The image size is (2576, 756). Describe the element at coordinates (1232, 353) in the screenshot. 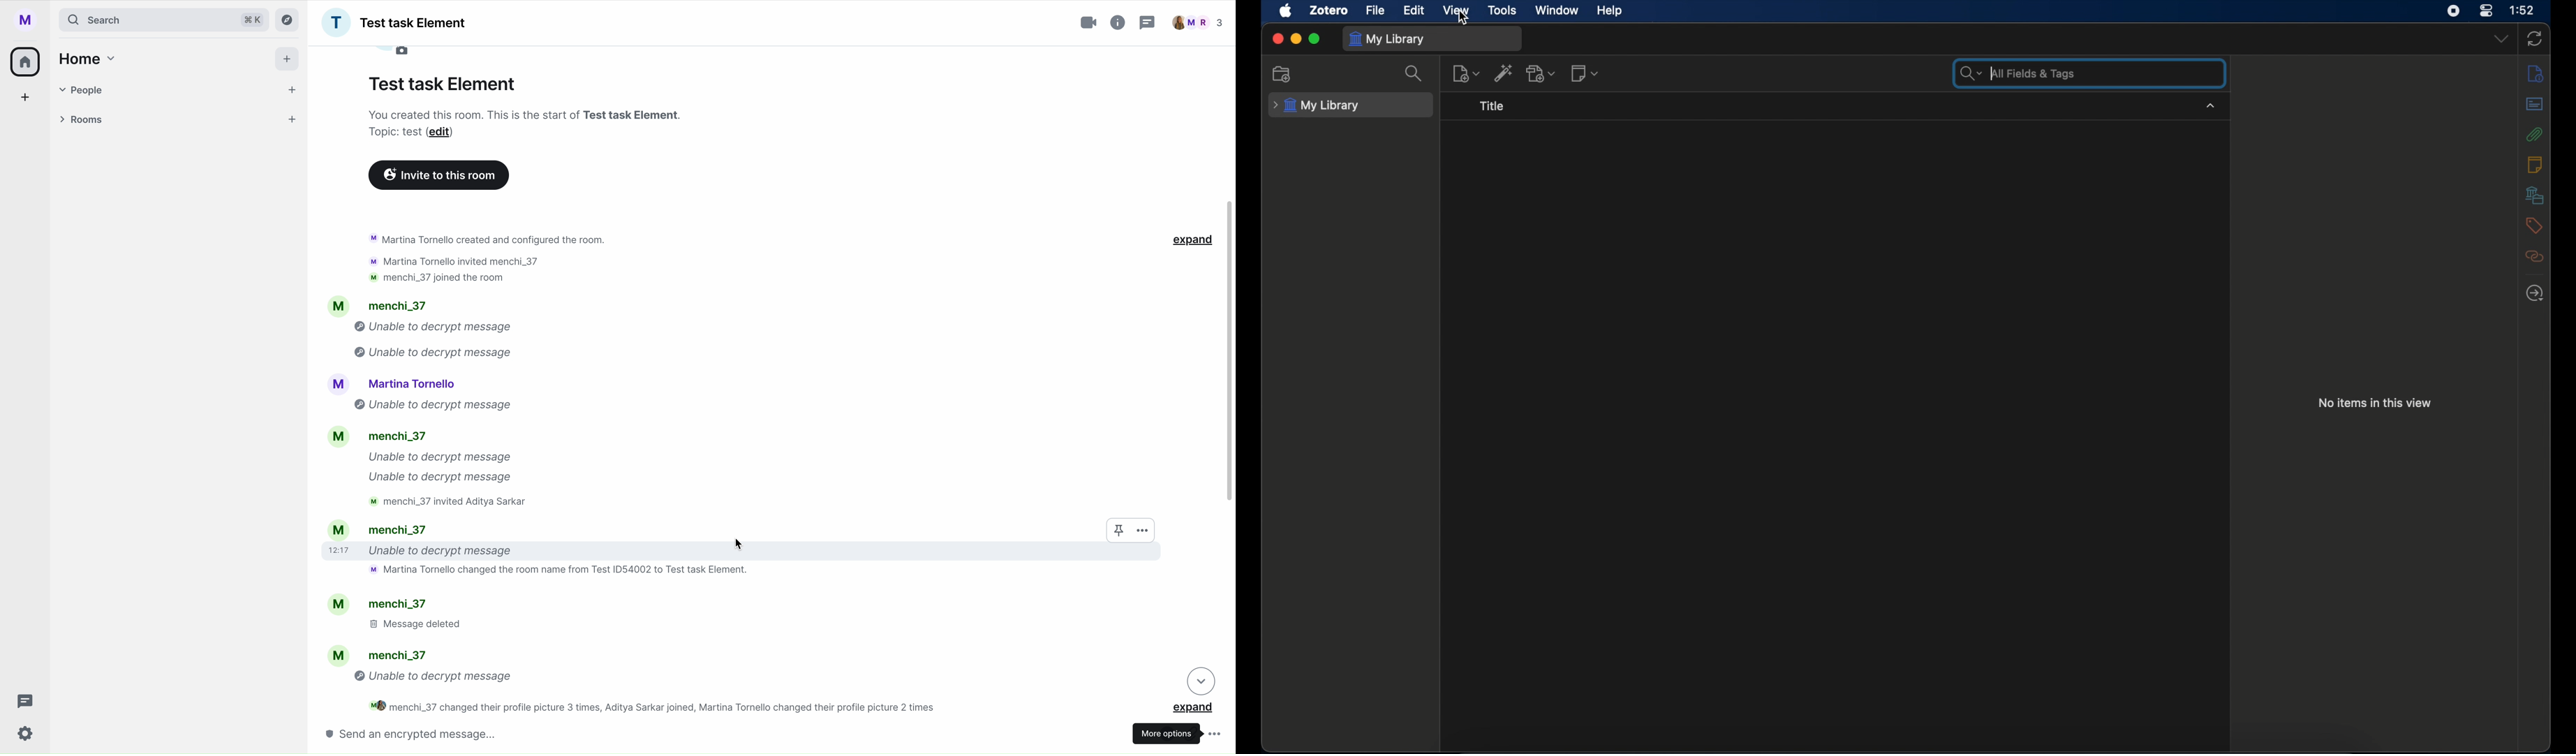

I see `scroll bar` at that location.